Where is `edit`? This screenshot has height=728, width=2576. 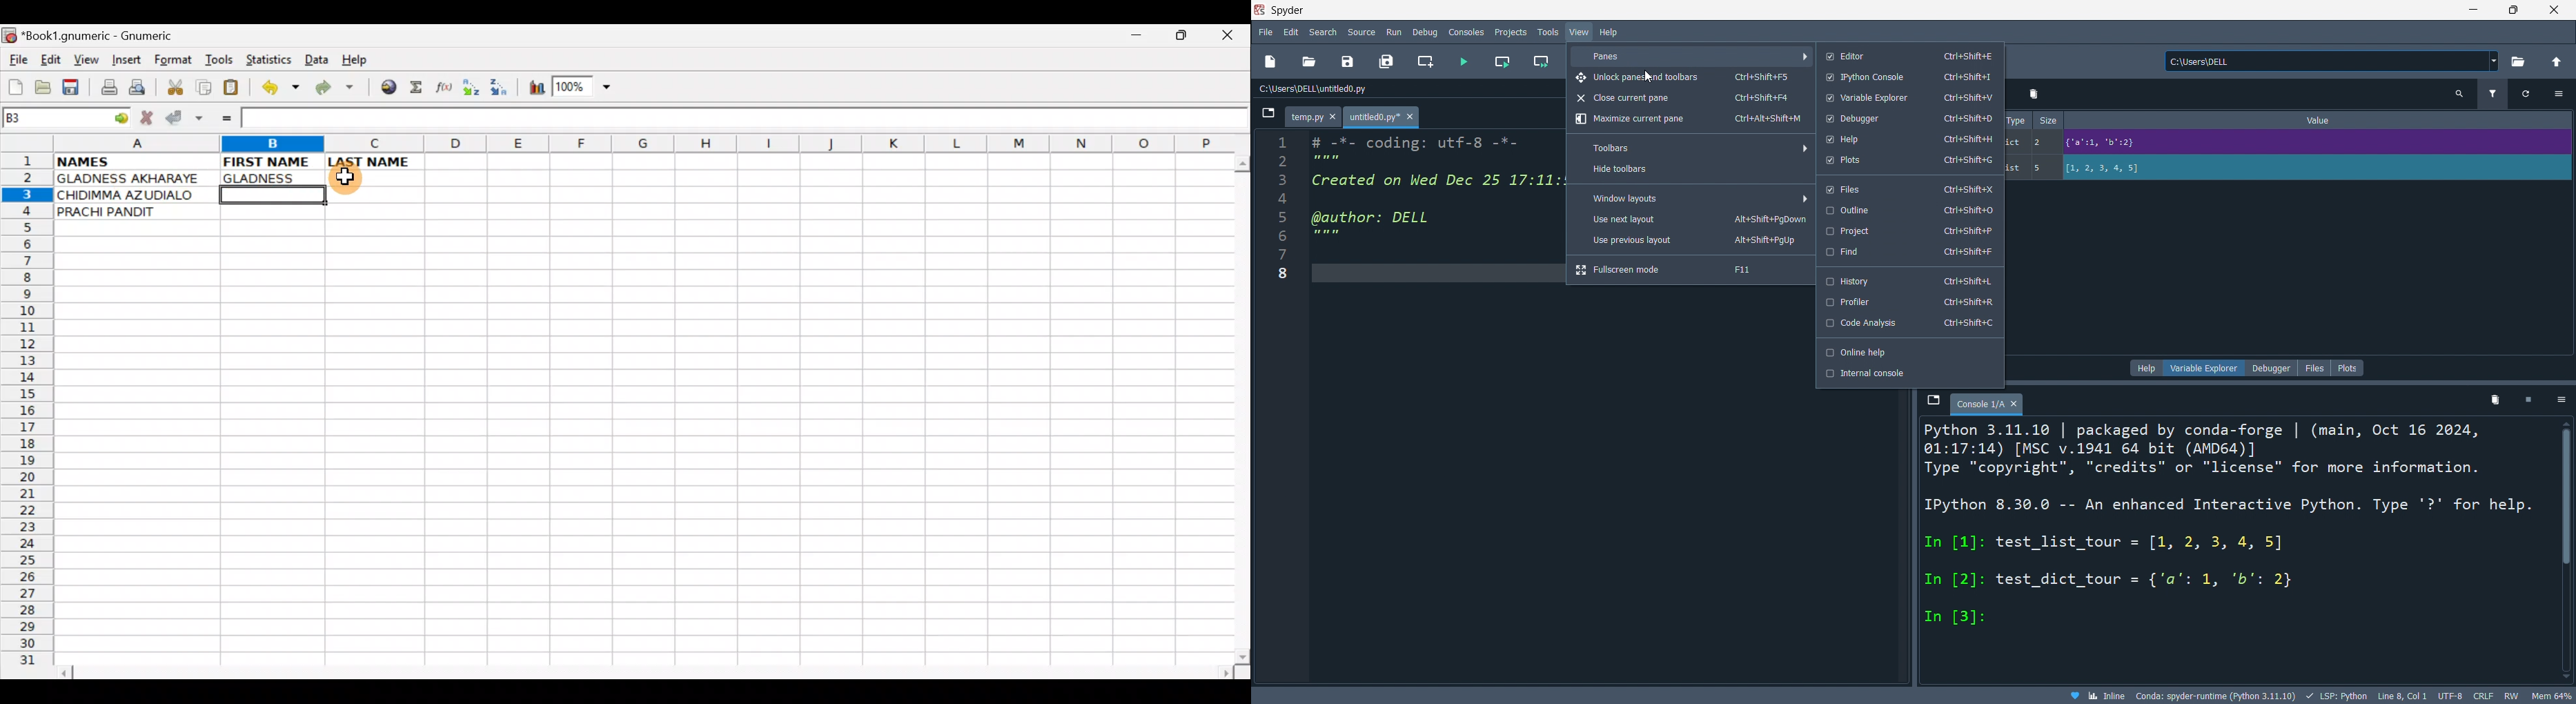
edit is located at coordinates (1291, 32).